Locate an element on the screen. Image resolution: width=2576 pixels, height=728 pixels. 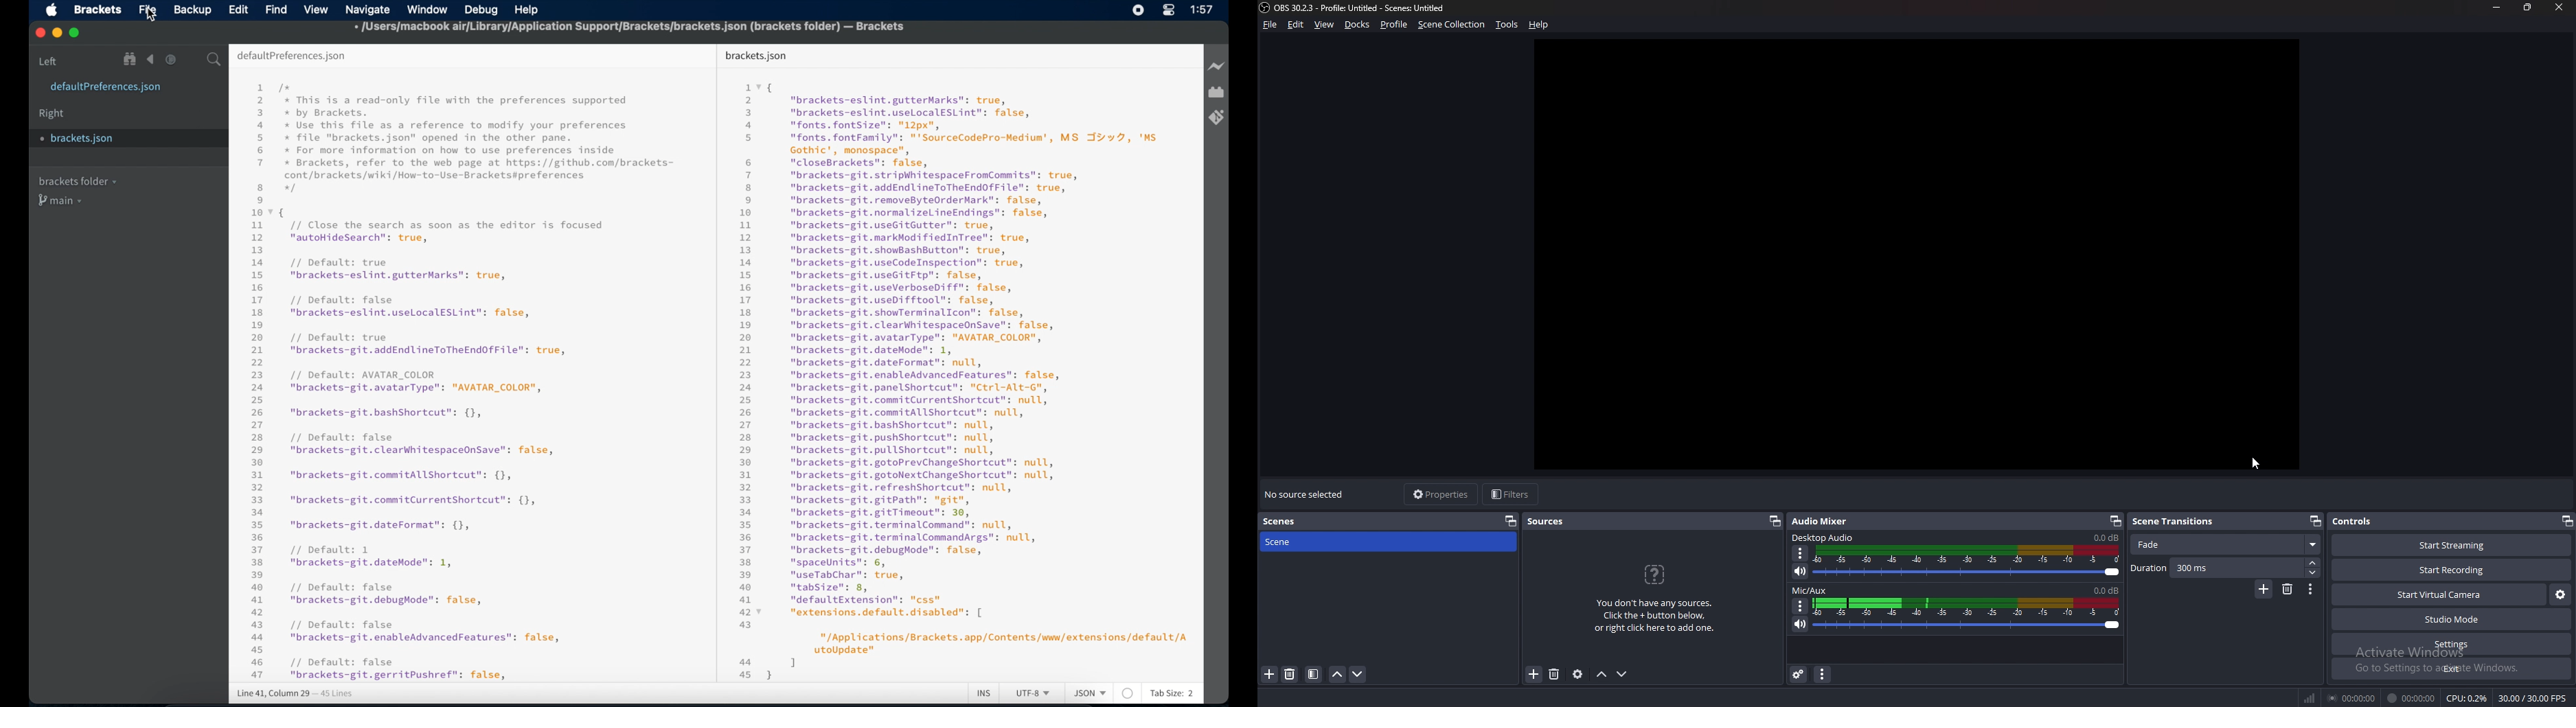
exit is located at coordinates (2451, 669).